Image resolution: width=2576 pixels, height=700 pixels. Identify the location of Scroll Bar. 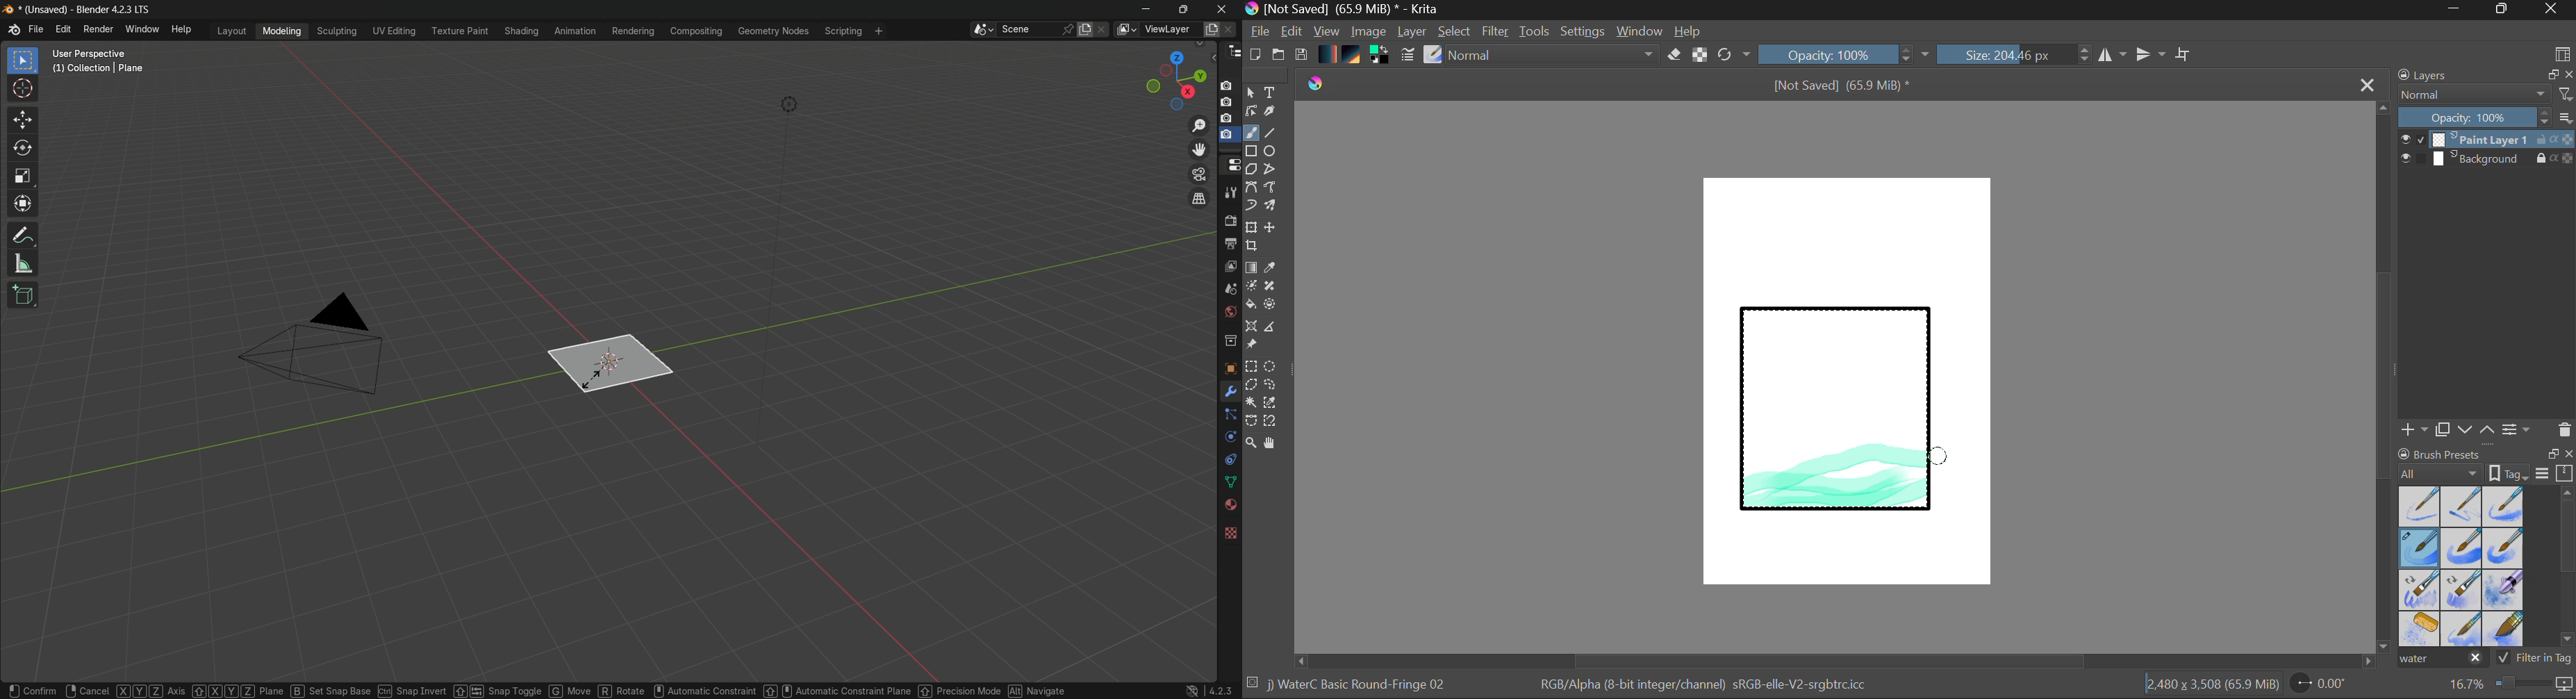
(2384, 379).